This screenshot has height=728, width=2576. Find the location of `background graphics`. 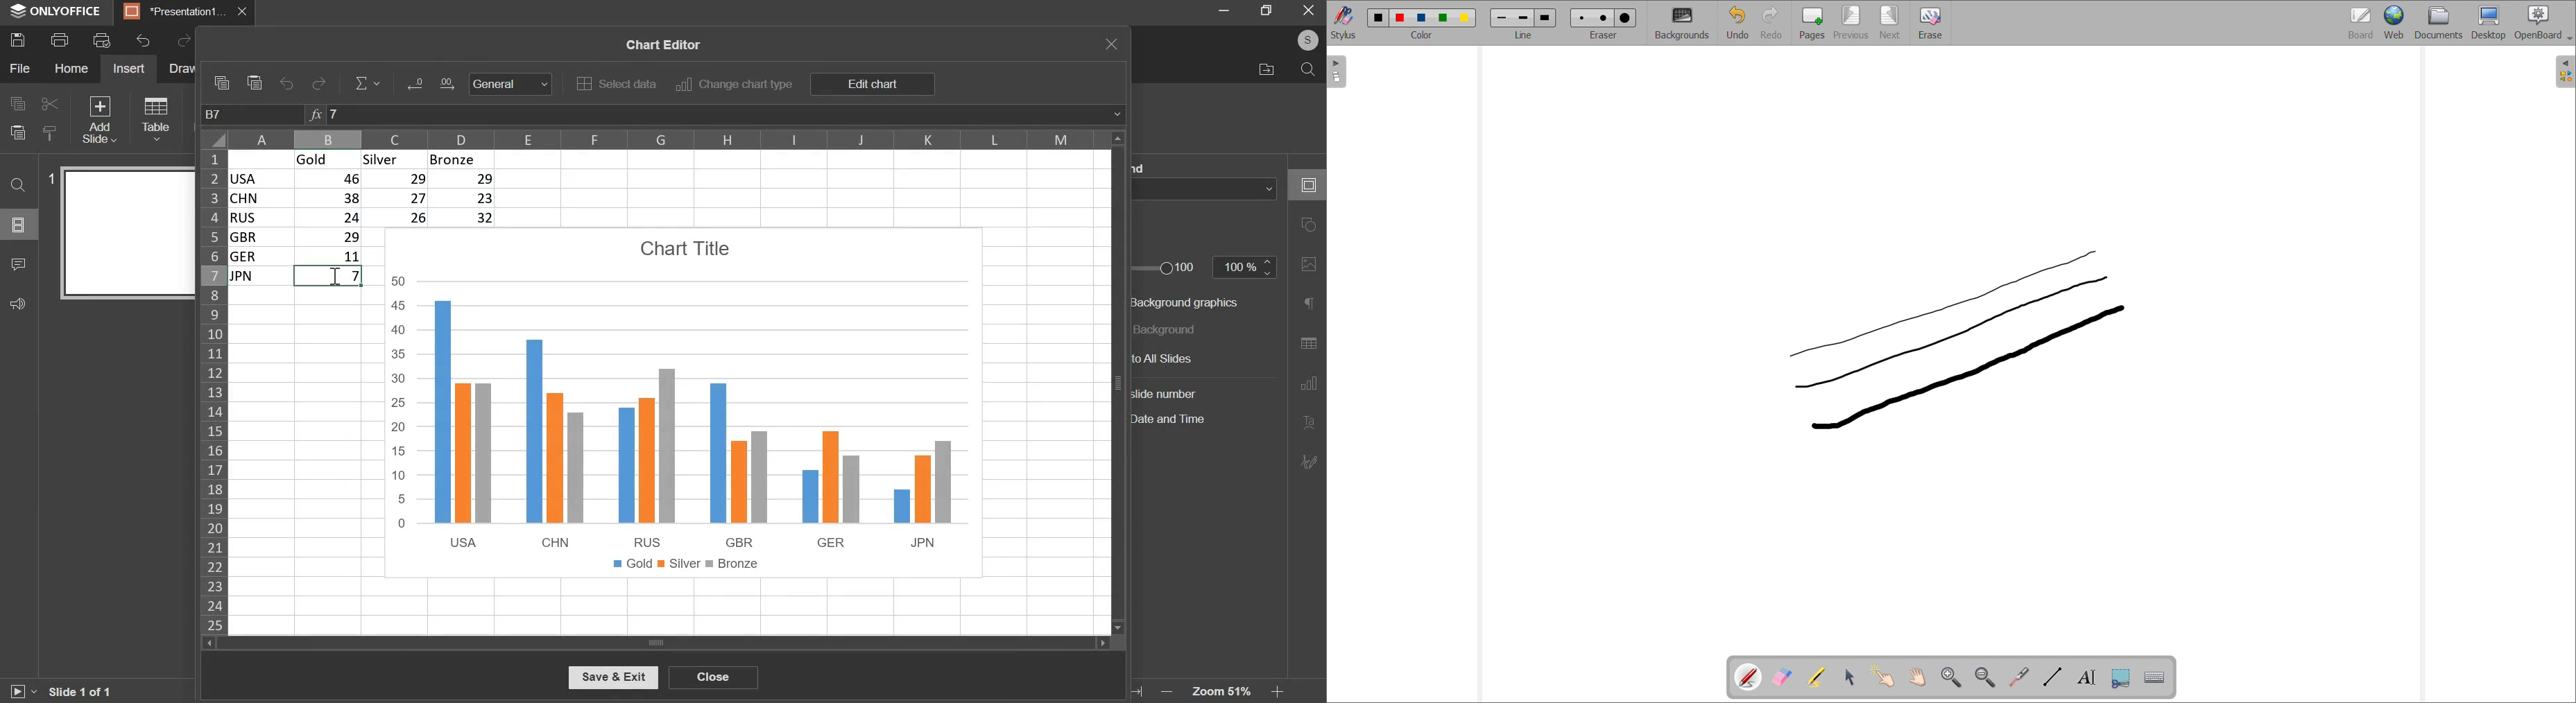

background graphics is located at coordinates (1188, 302).